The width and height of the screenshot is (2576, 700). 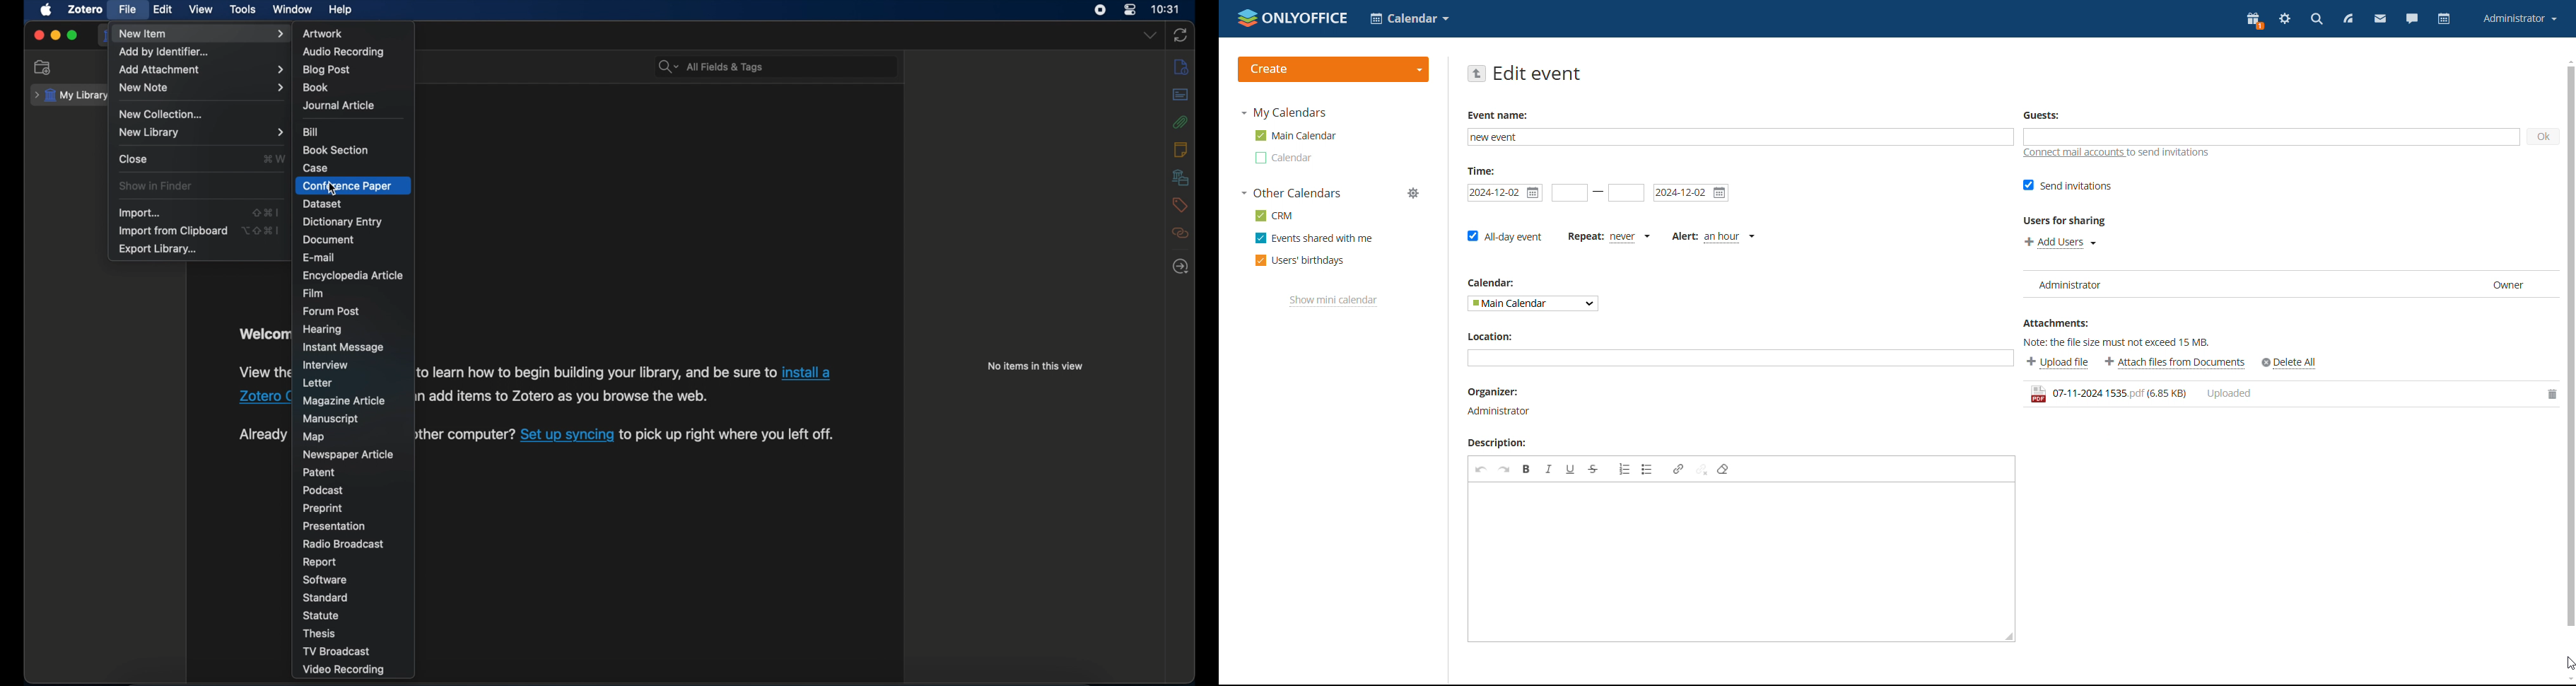 I want to click on sync, so click(x=1181, y=36).